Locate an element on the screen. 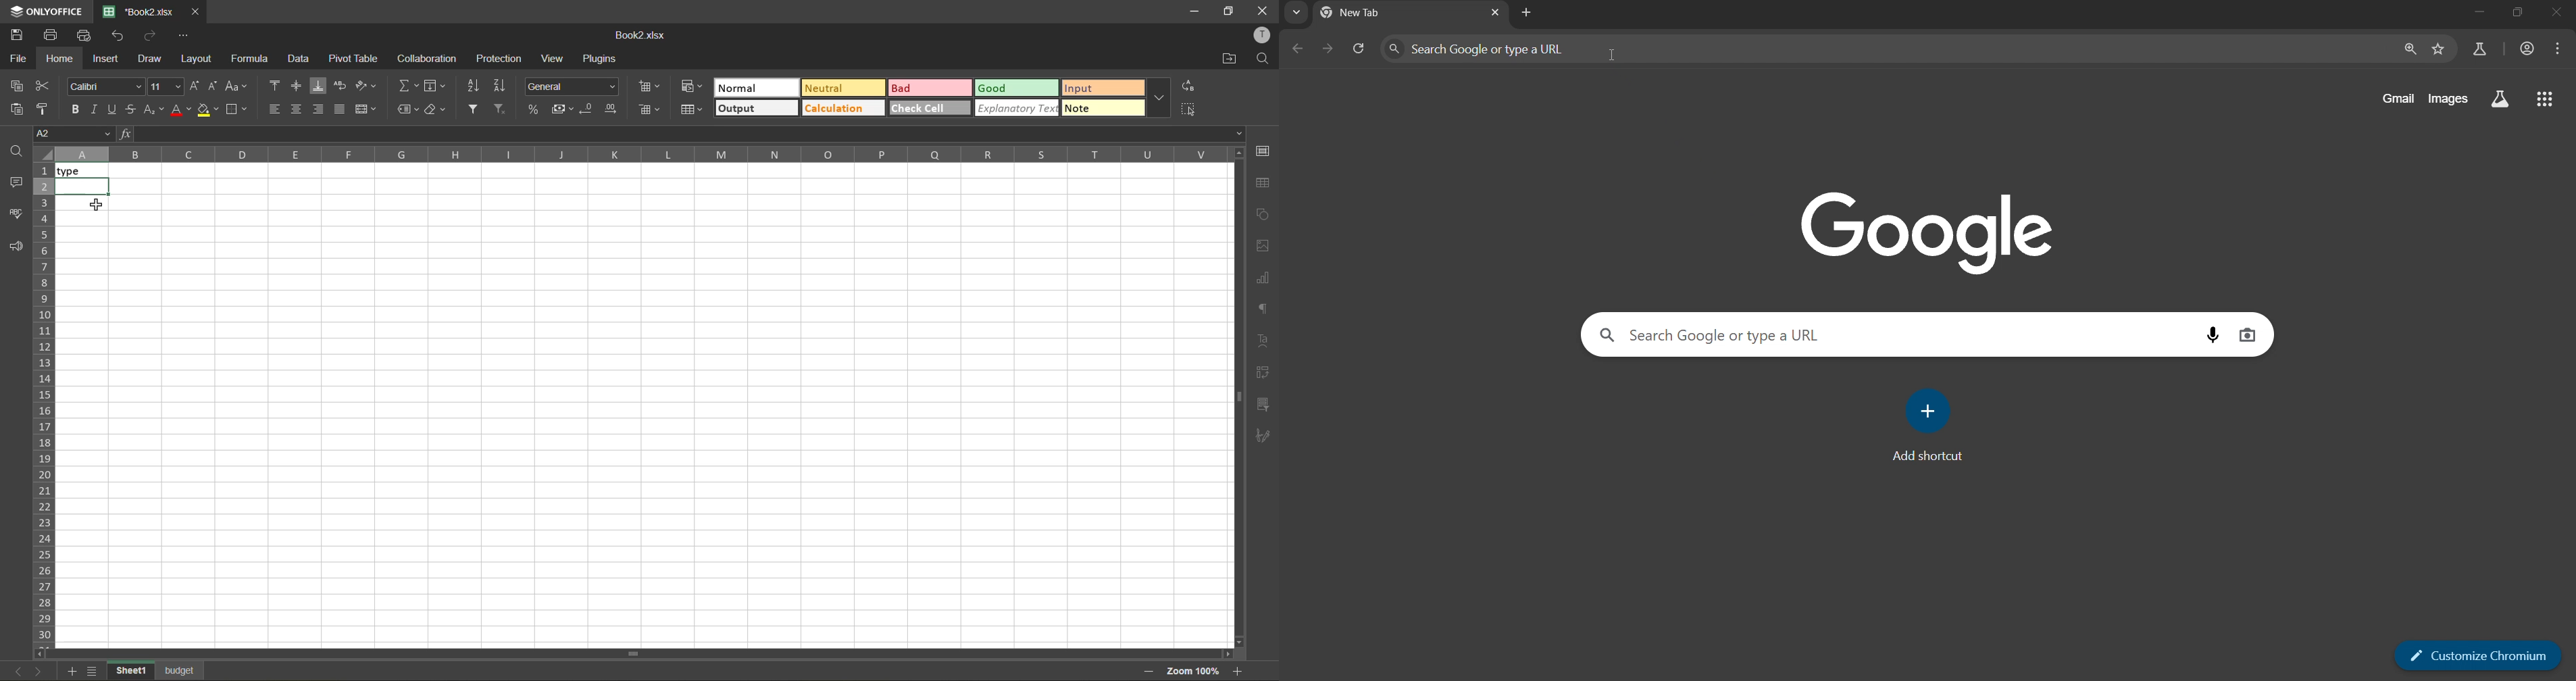  formula is located at coordinates (249, 59).